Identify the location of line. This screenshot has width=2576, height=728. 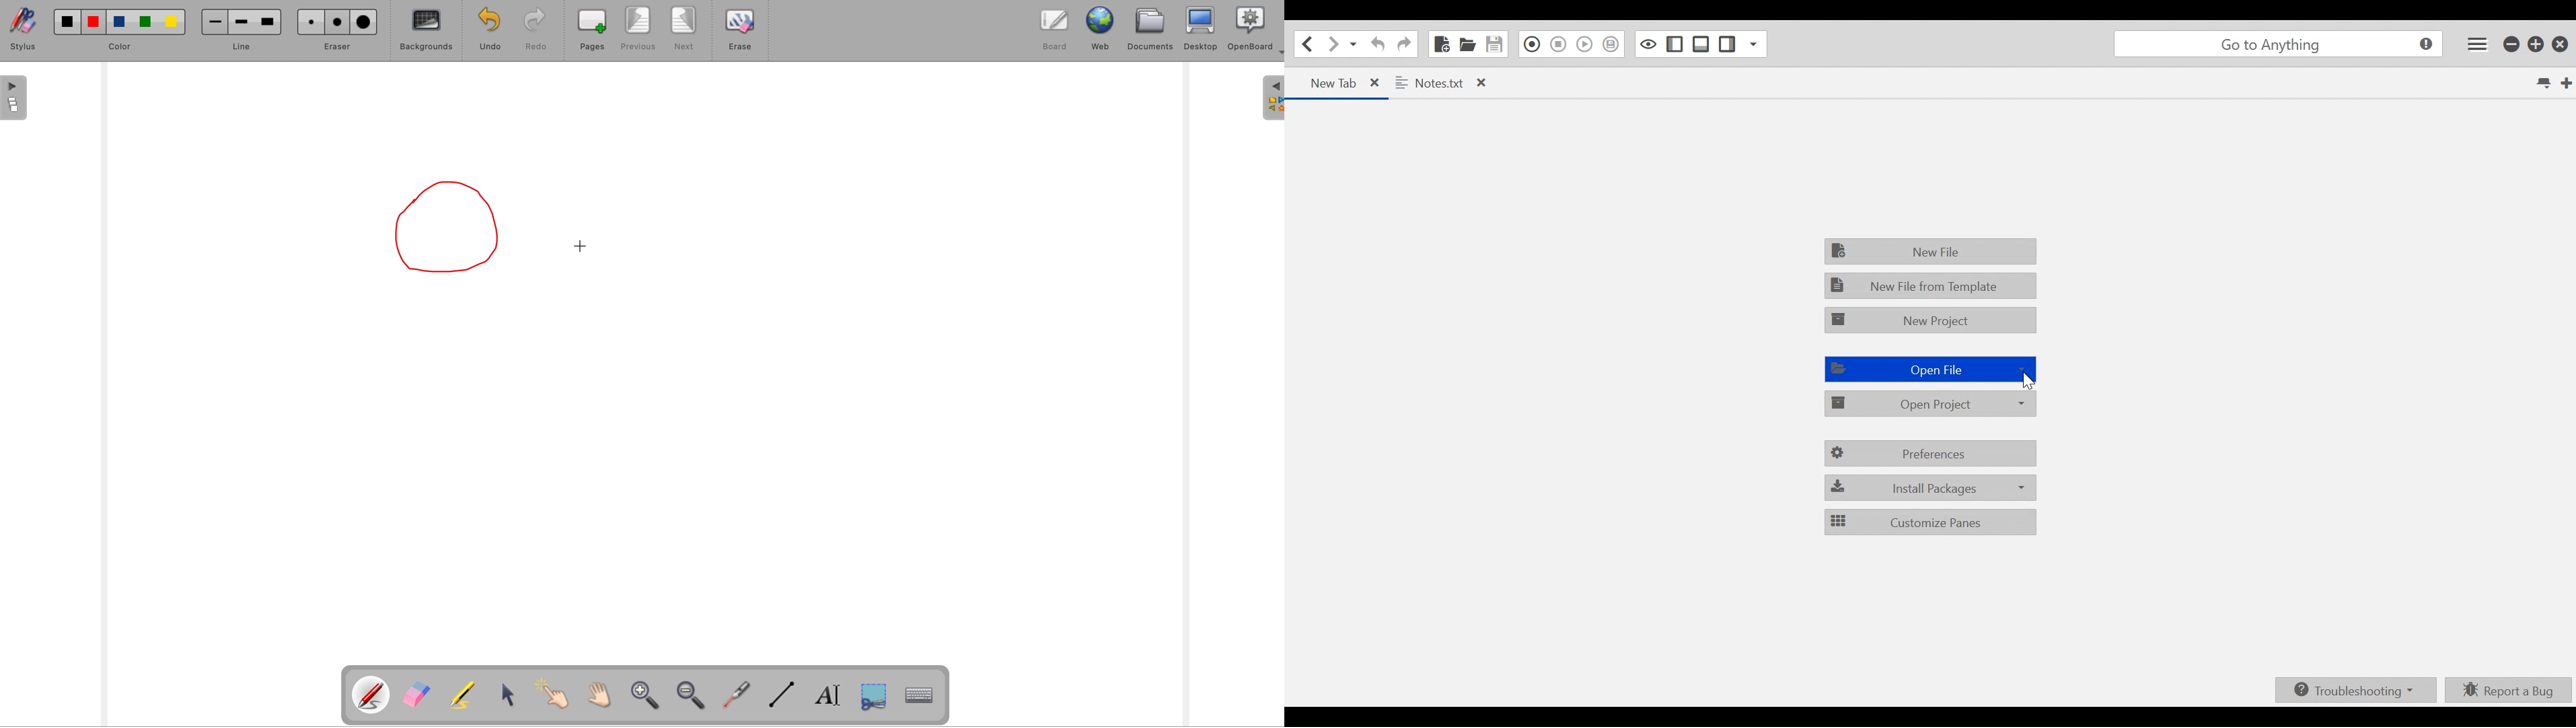
(239, 31).